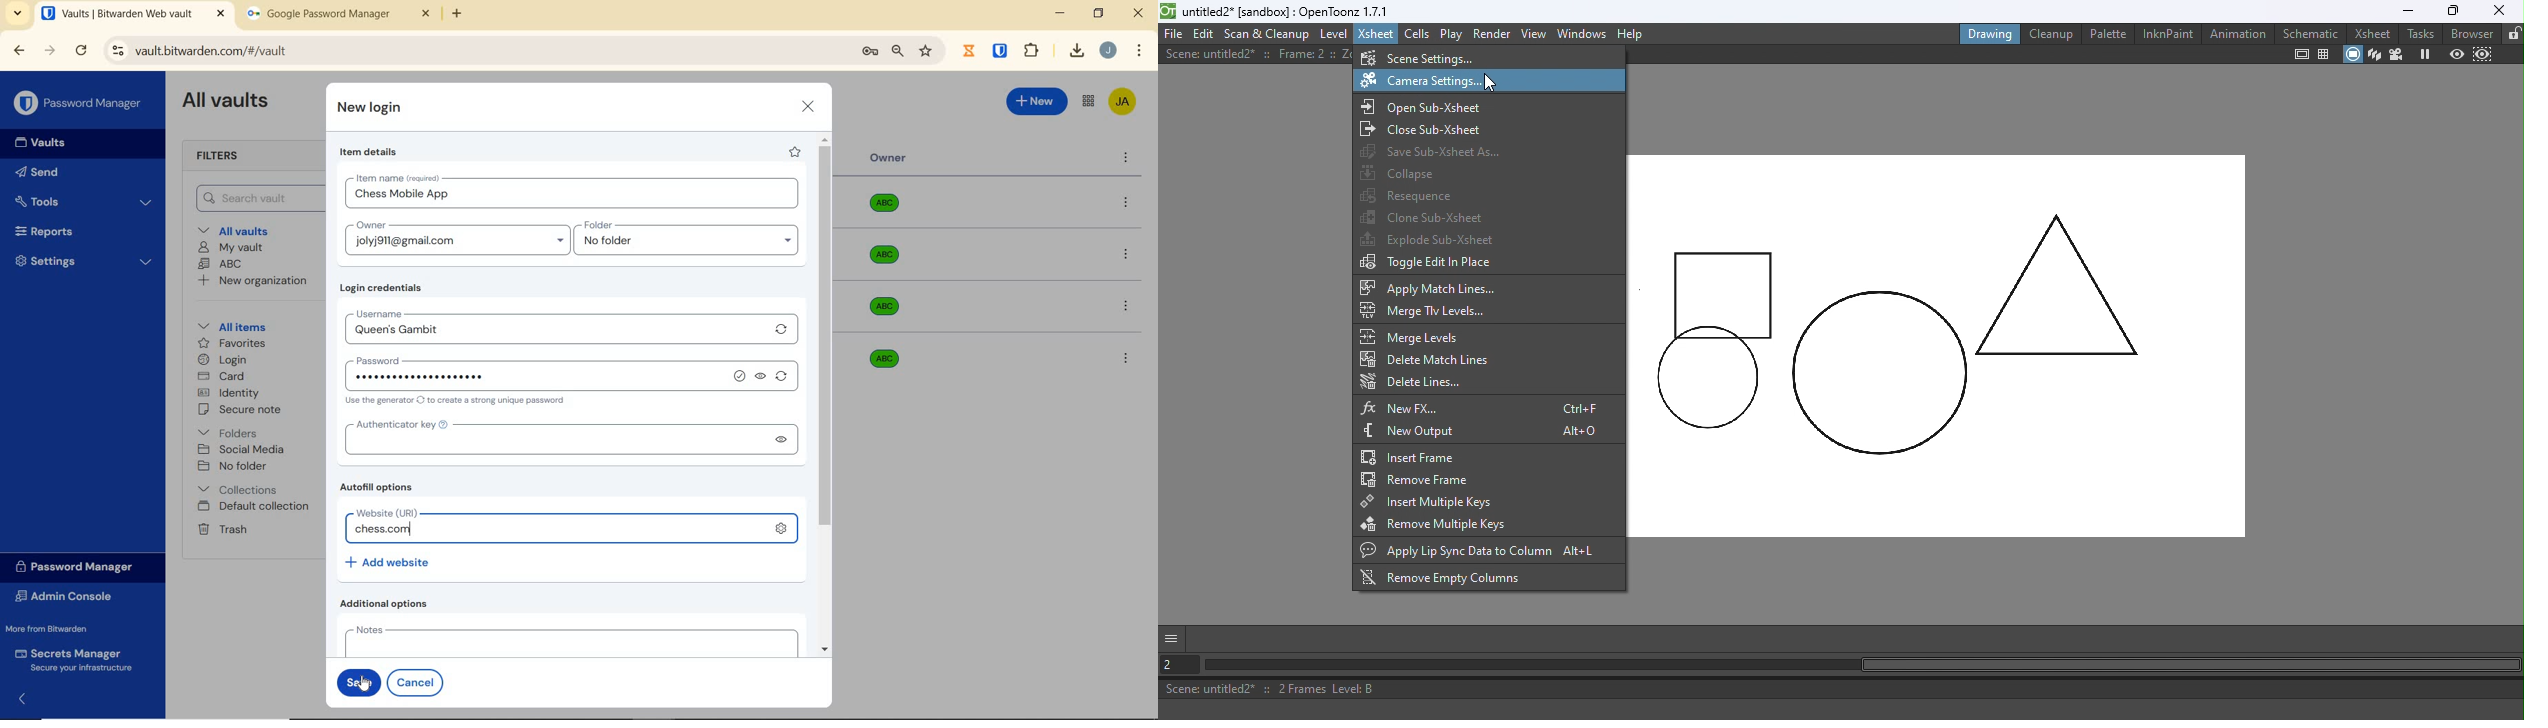 The height and width of the screenshot is (728, 2548). What do you see at coordinates (256, 507) in the screenshot?
I see `Default collection` at bounding box center [256, 507].